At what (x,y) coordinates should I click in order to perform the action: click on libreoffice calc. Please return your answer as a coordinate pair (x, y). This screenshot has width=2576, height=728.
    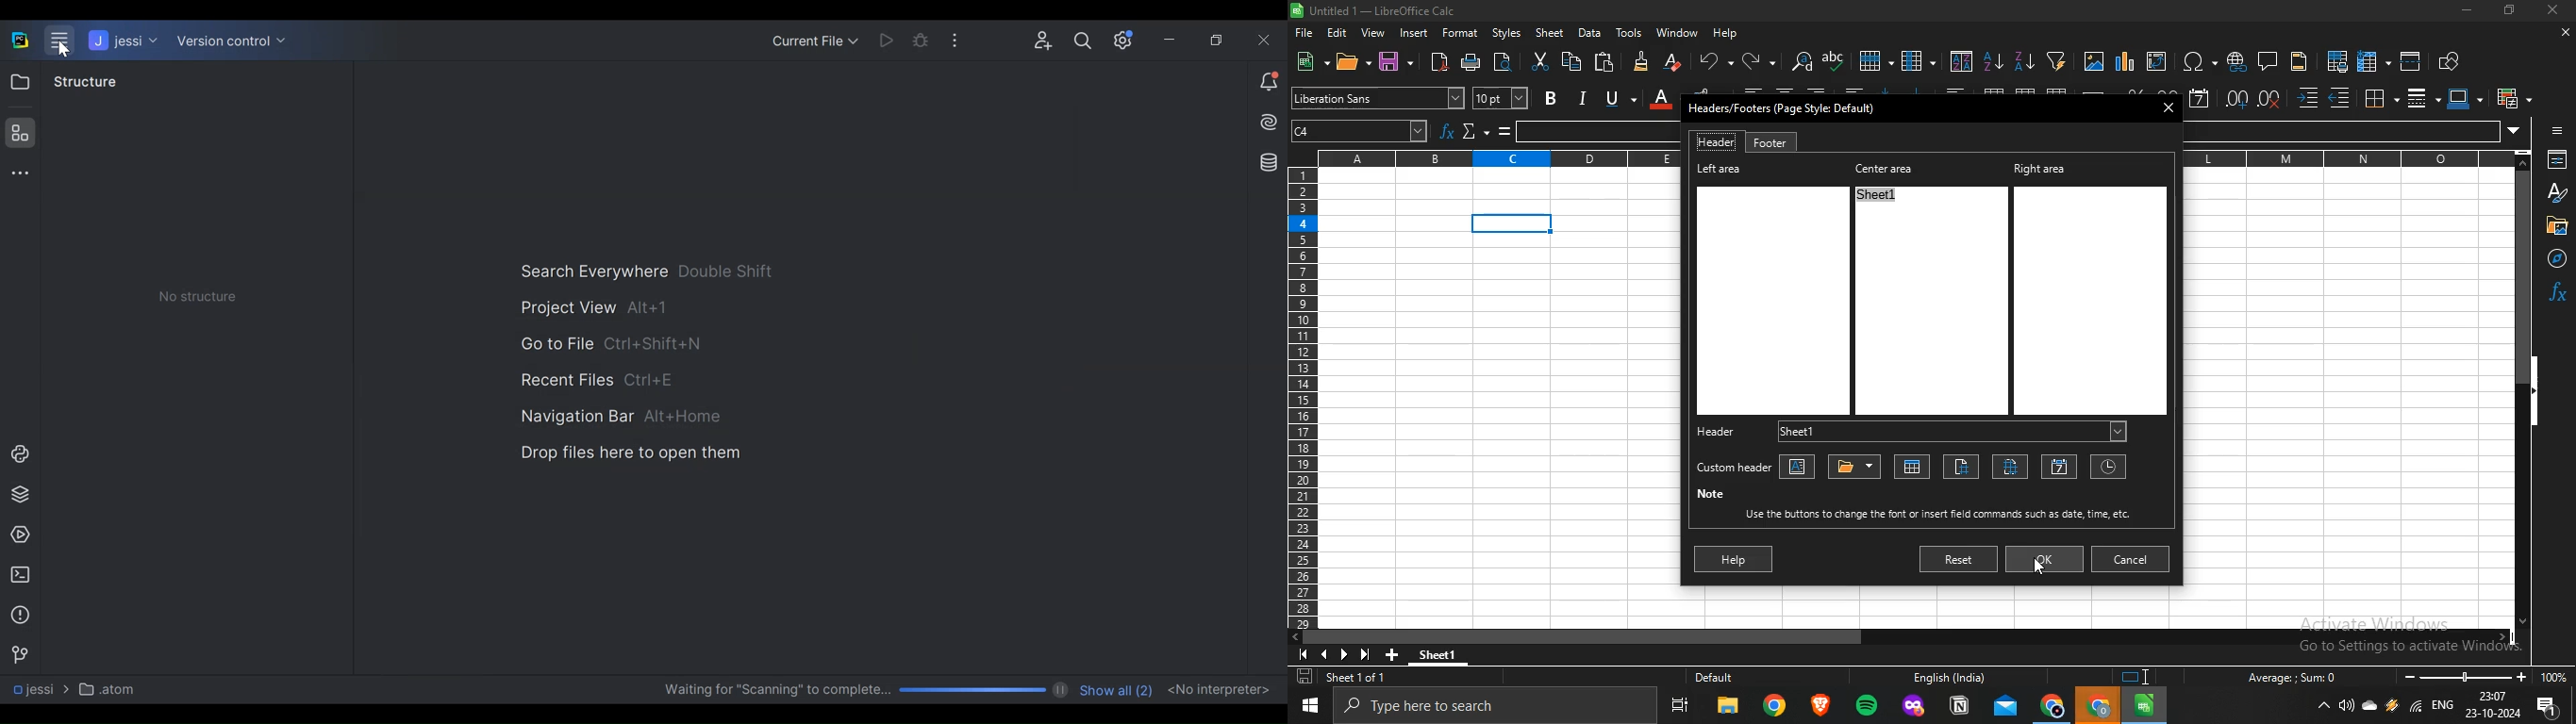
    Looking at the image, I should click on (2145, 705).